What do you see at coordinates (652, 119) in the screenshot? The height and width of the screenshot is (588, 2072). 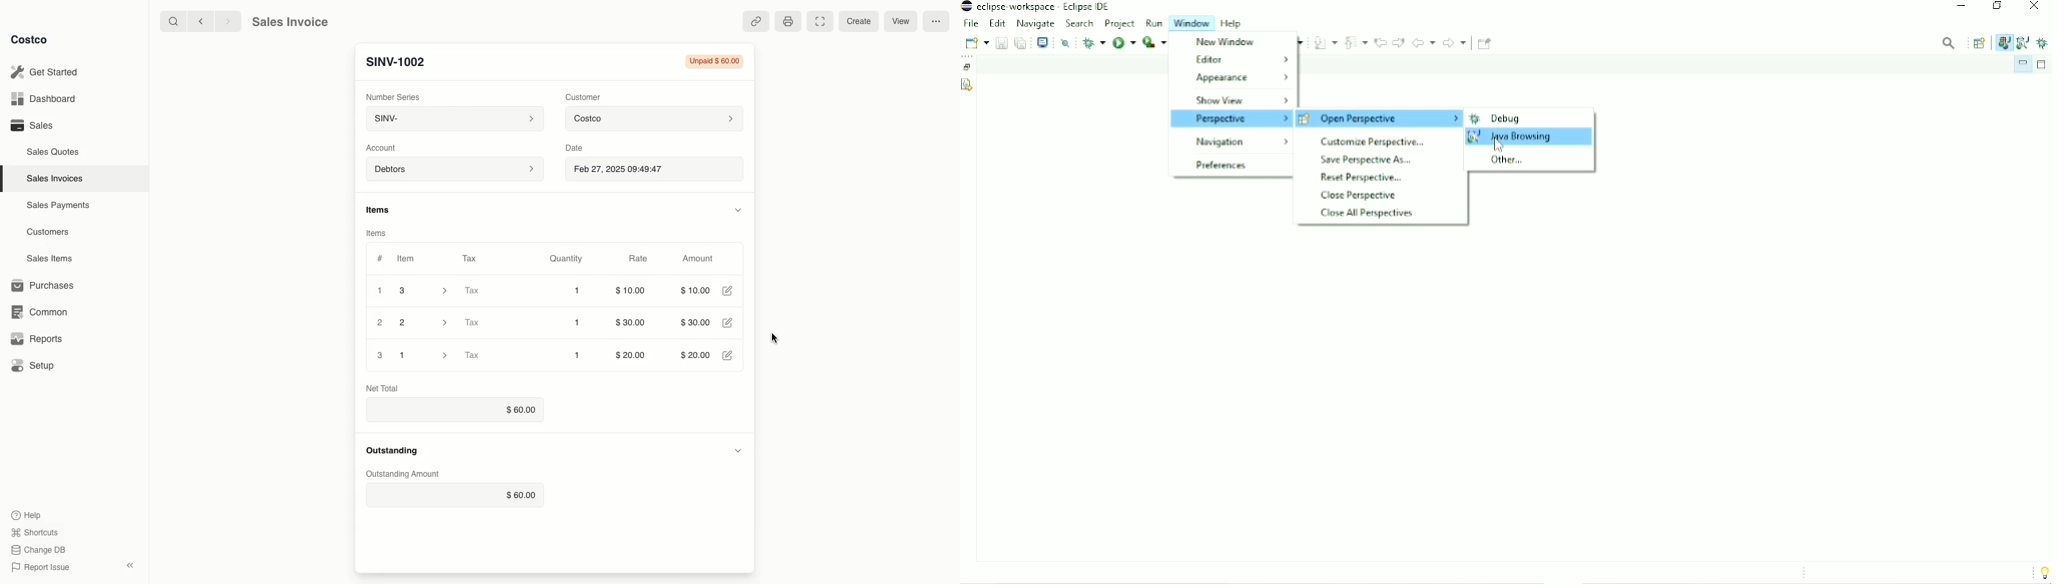 I see `Costco` at bounding box center [652, 119].